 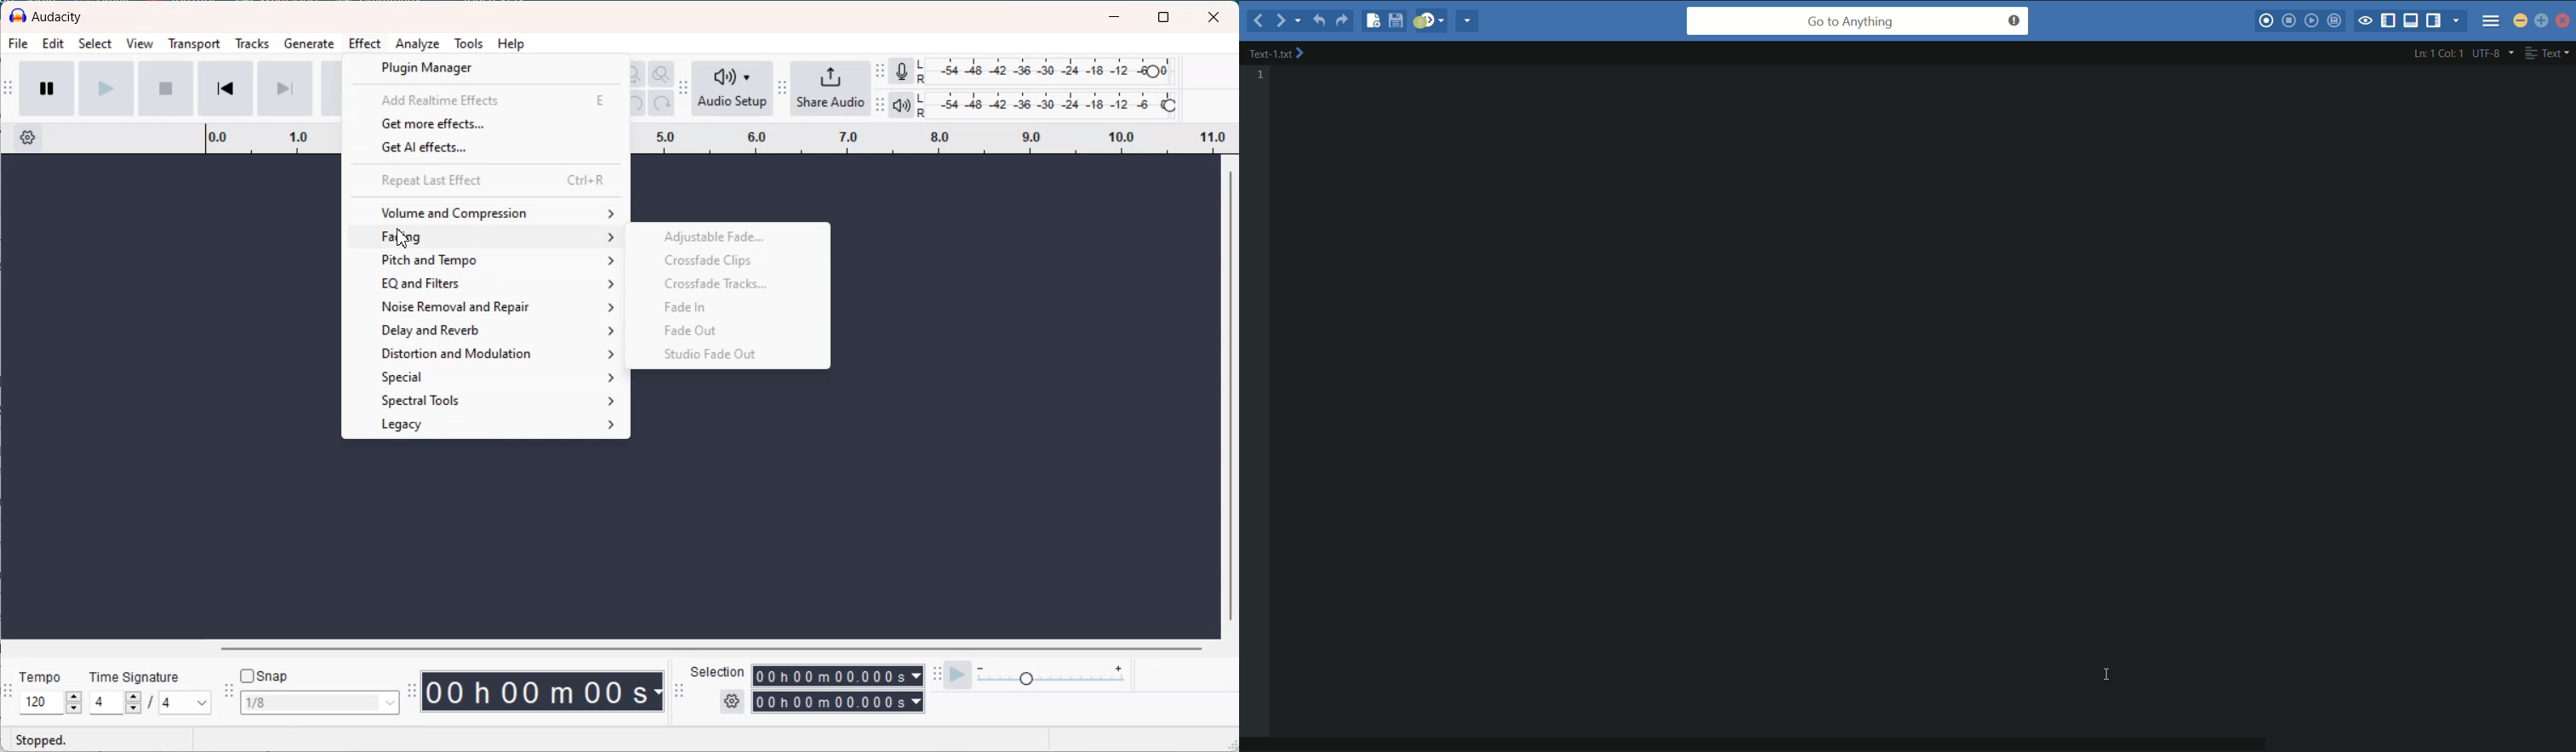 What do you see at coordinates (1275, 53) in the screenshot?
I see `file name` at bounding box center [1275, 53].